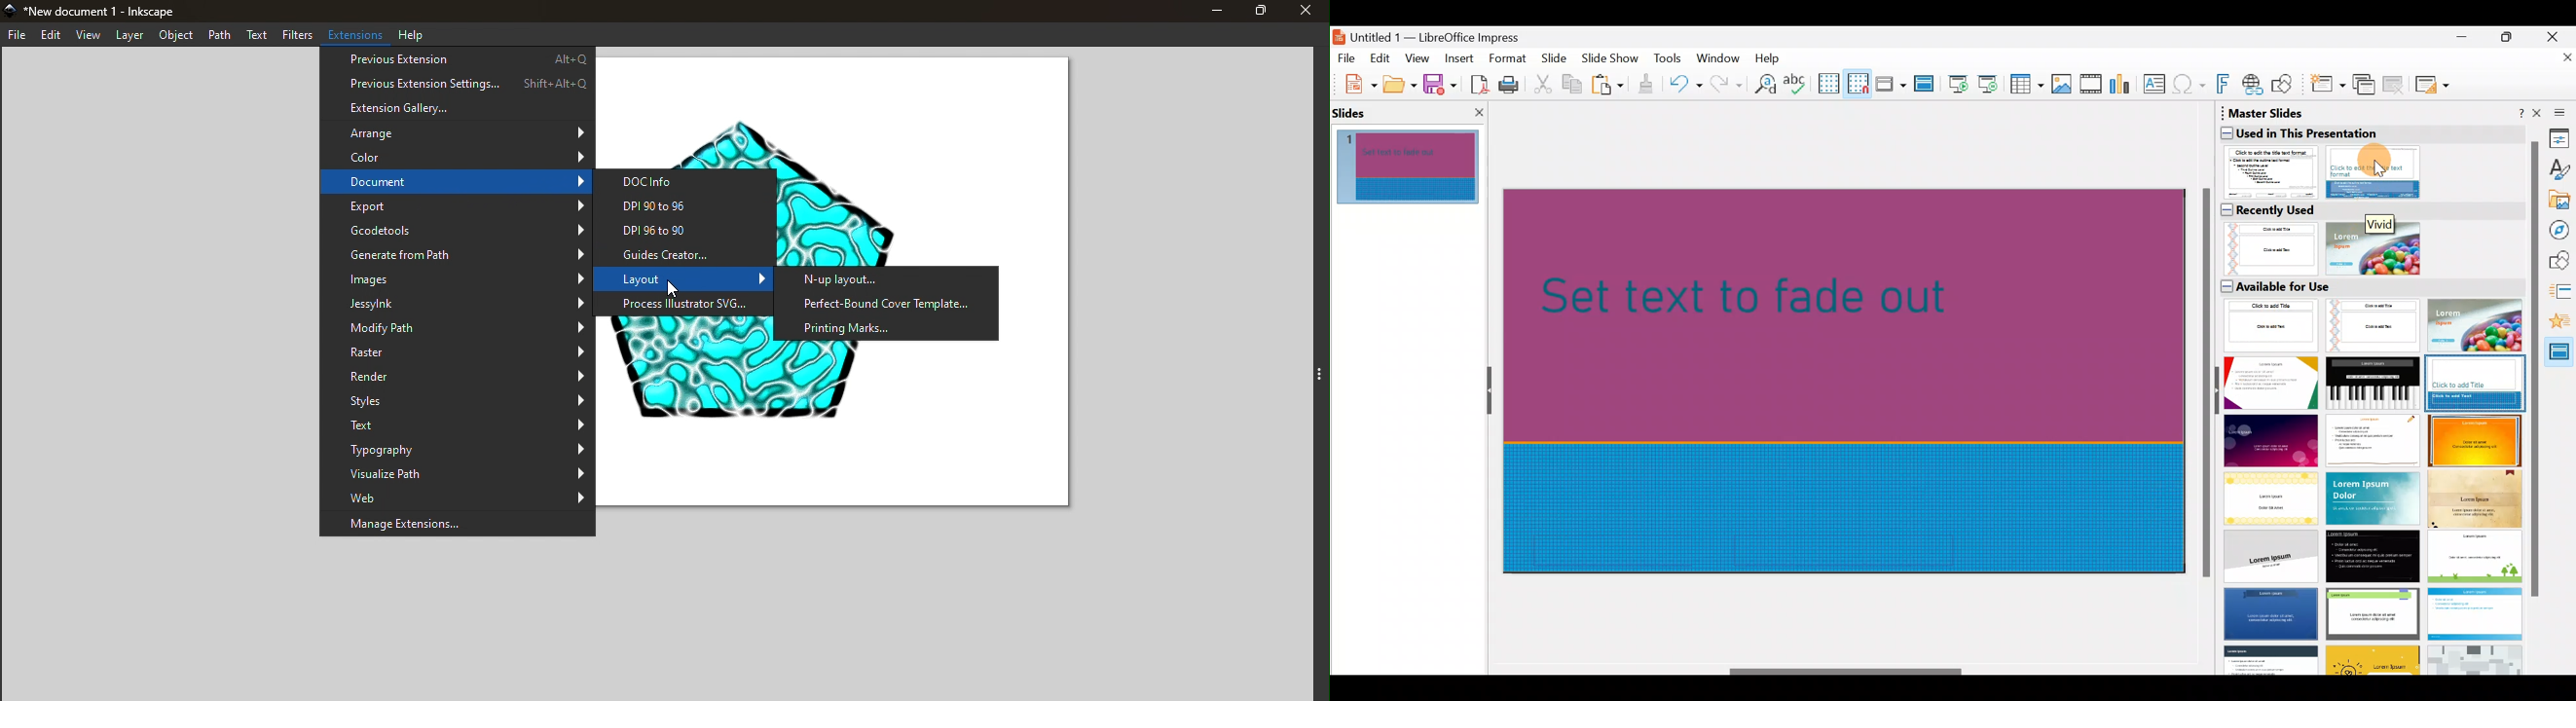 The image size is (2576, 728). I want to click on Slide pane, so click(1416, 170).